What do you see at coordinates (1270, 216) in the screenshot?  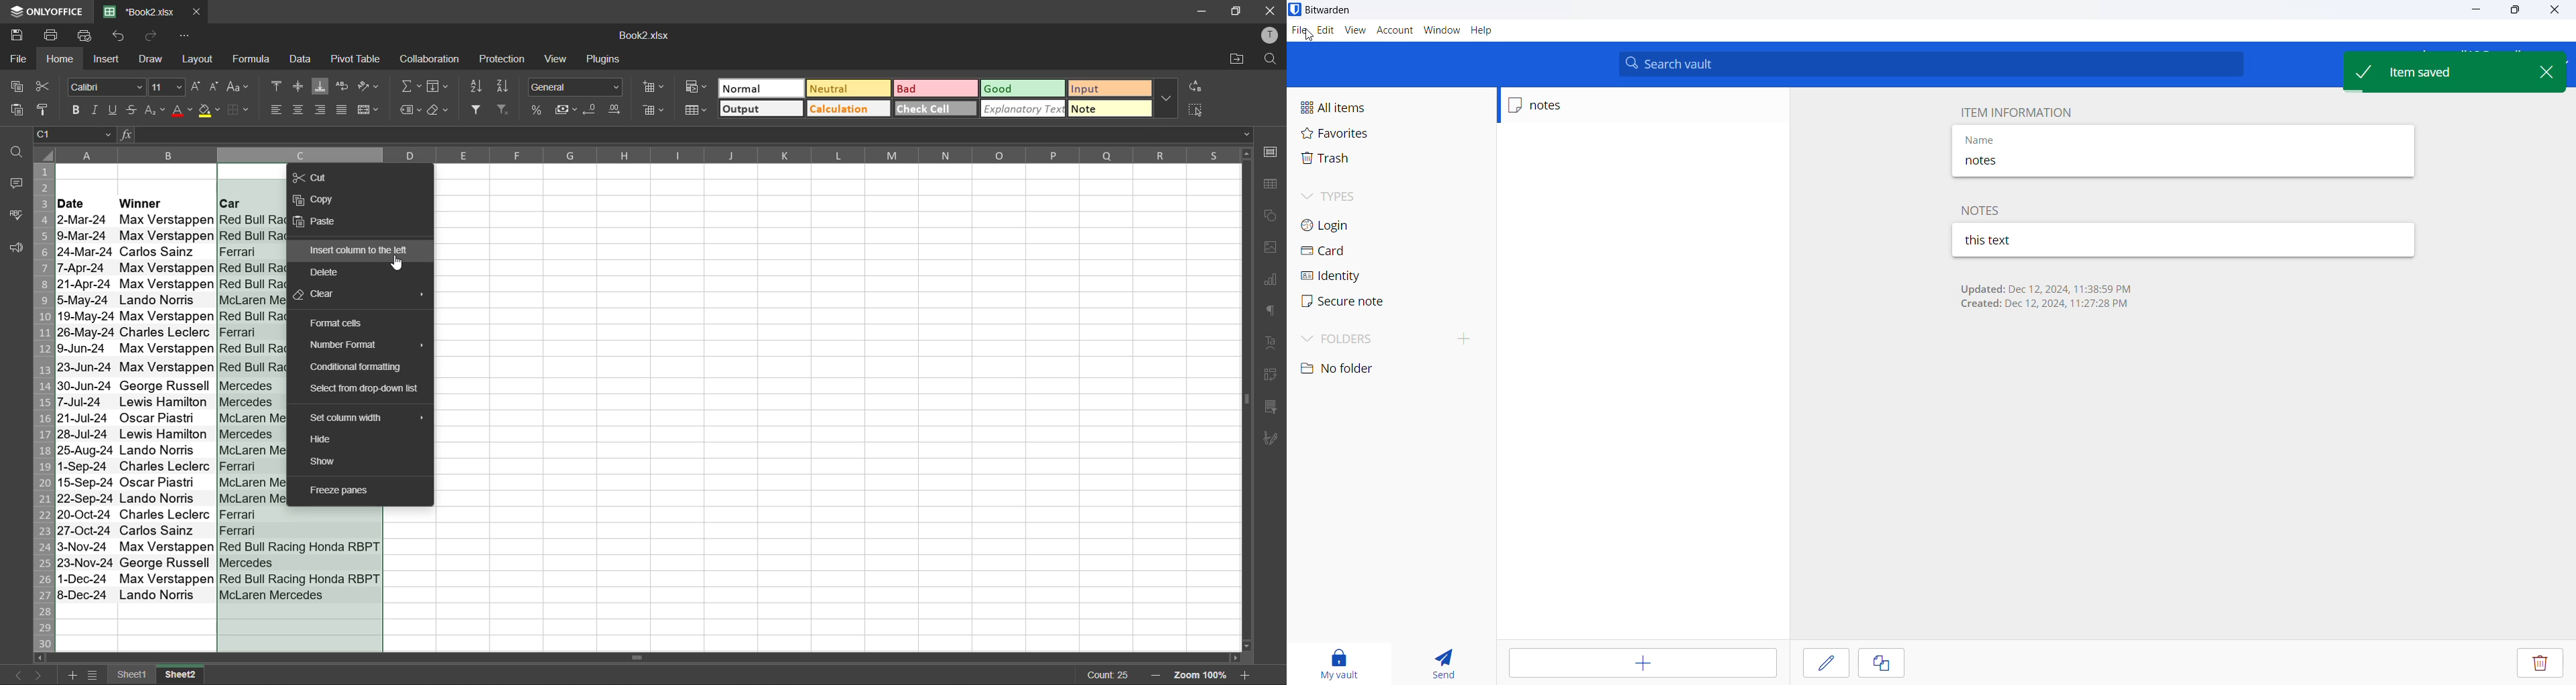 I see `shapes` at bounding box center [1270, 216].